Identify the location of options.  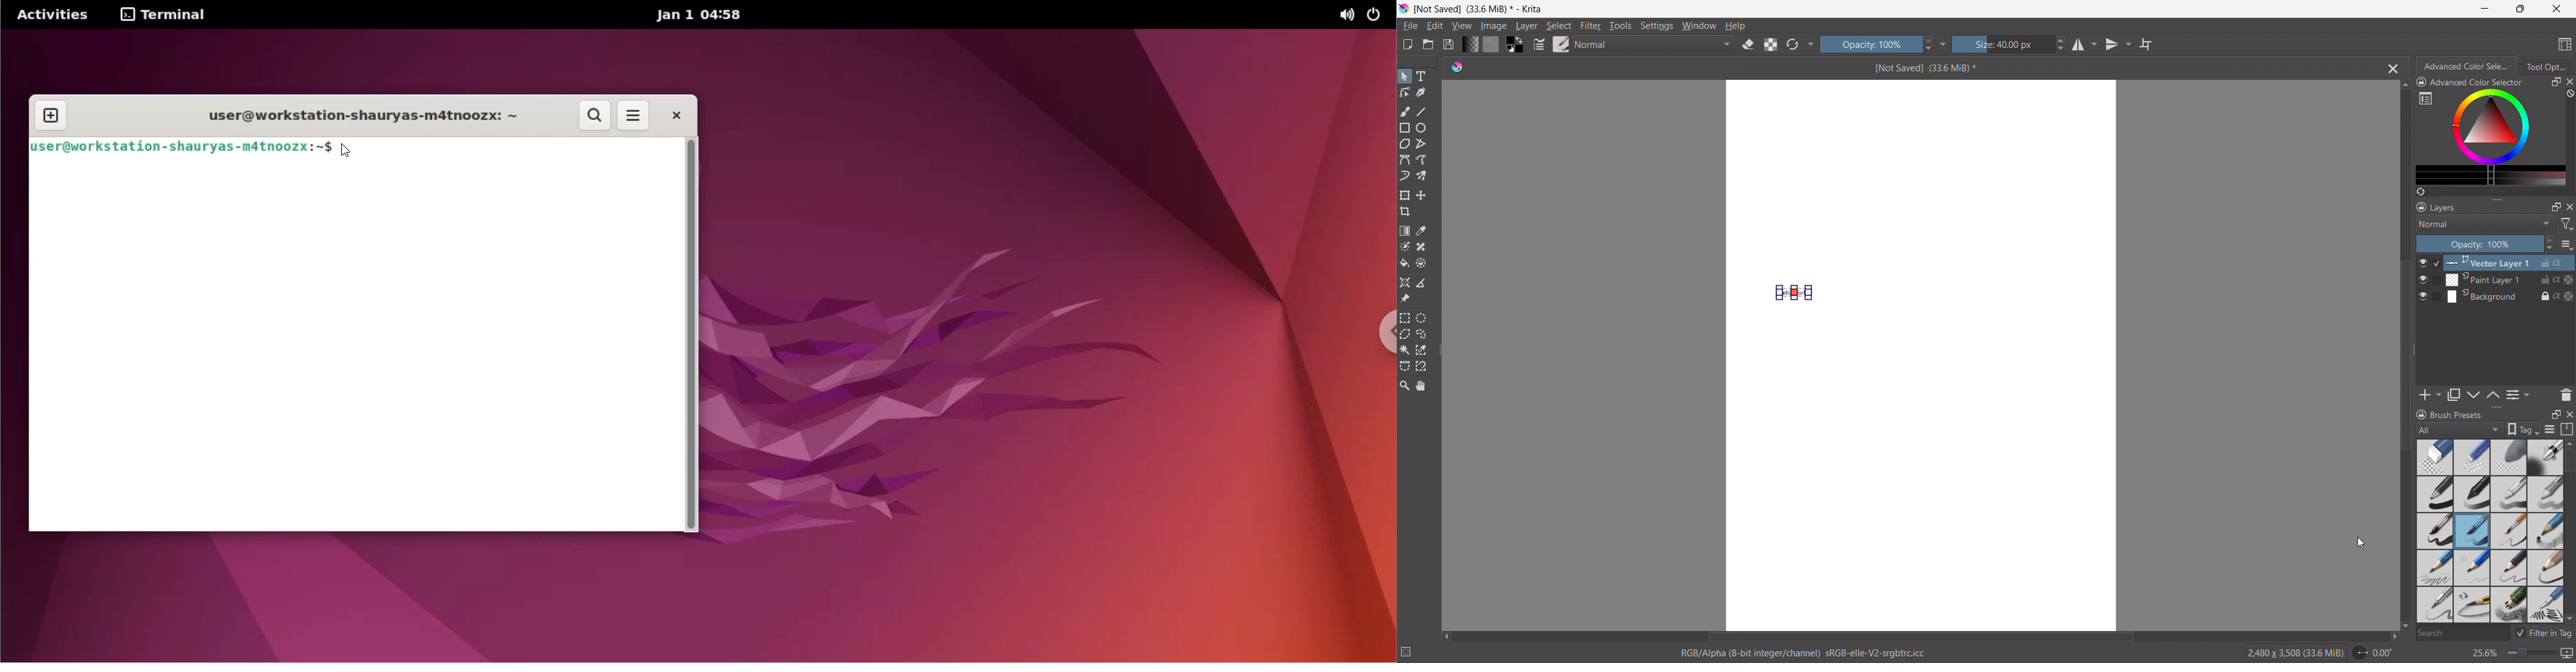
(2566, 244).